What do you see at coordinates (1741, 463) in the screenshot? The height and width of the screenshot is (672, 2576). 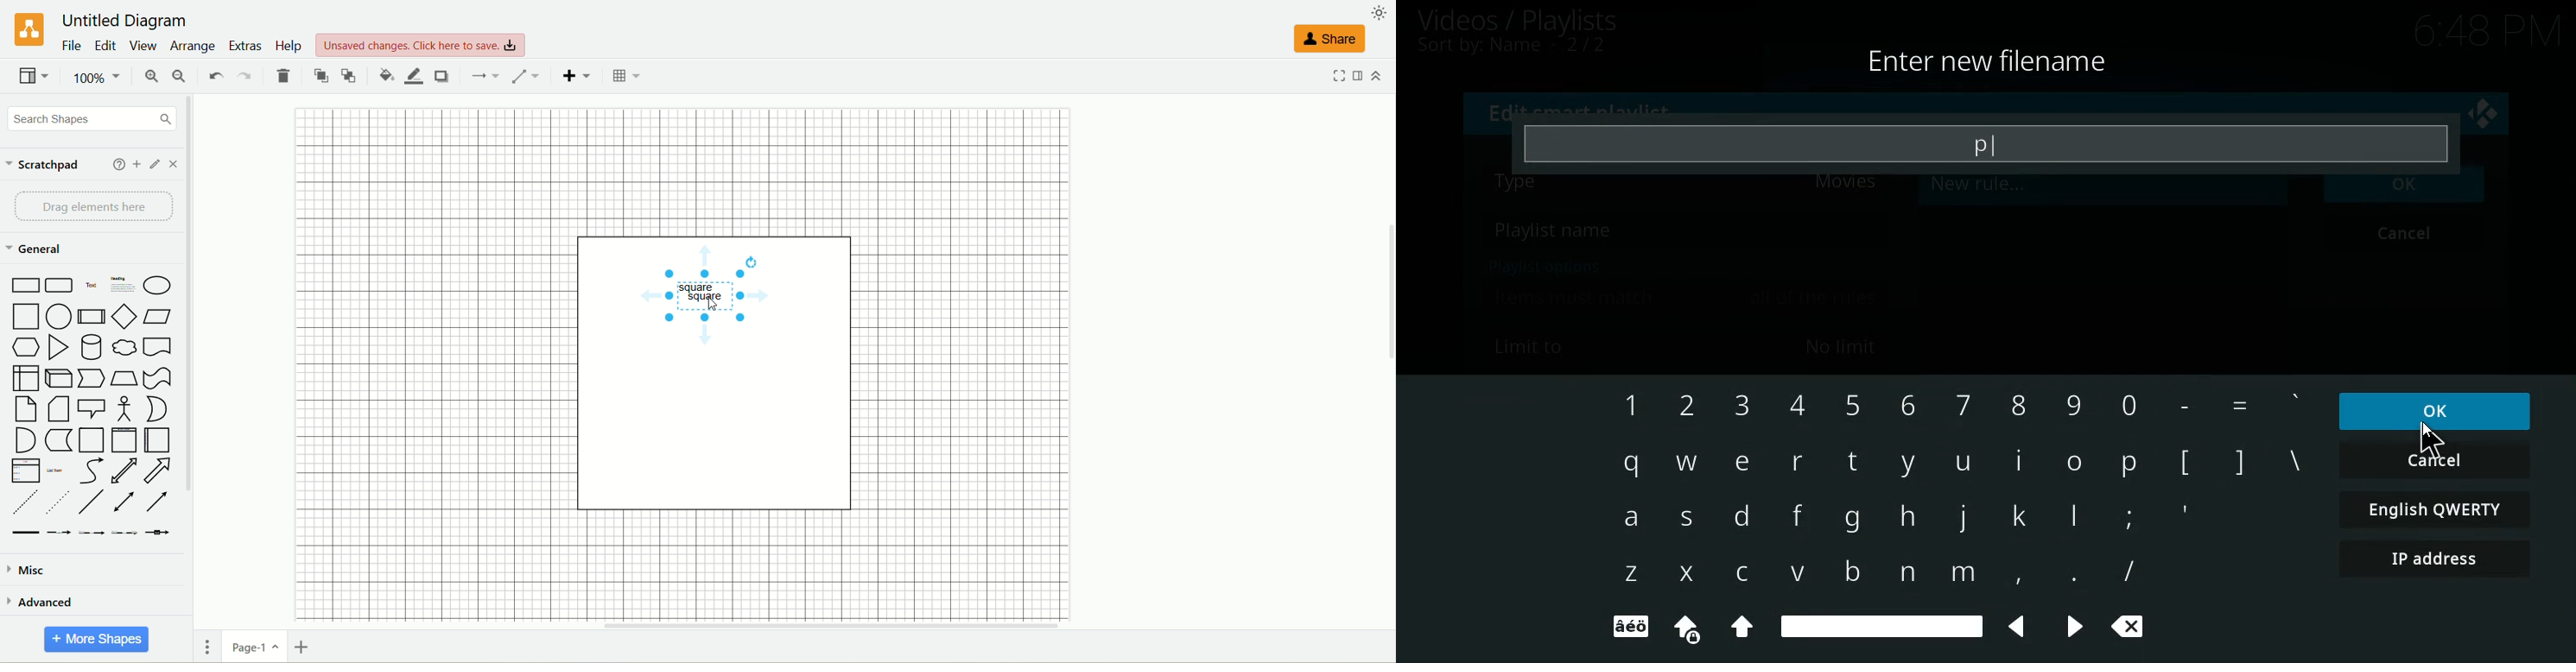 I see `e` at bounding box center [1741, 463].